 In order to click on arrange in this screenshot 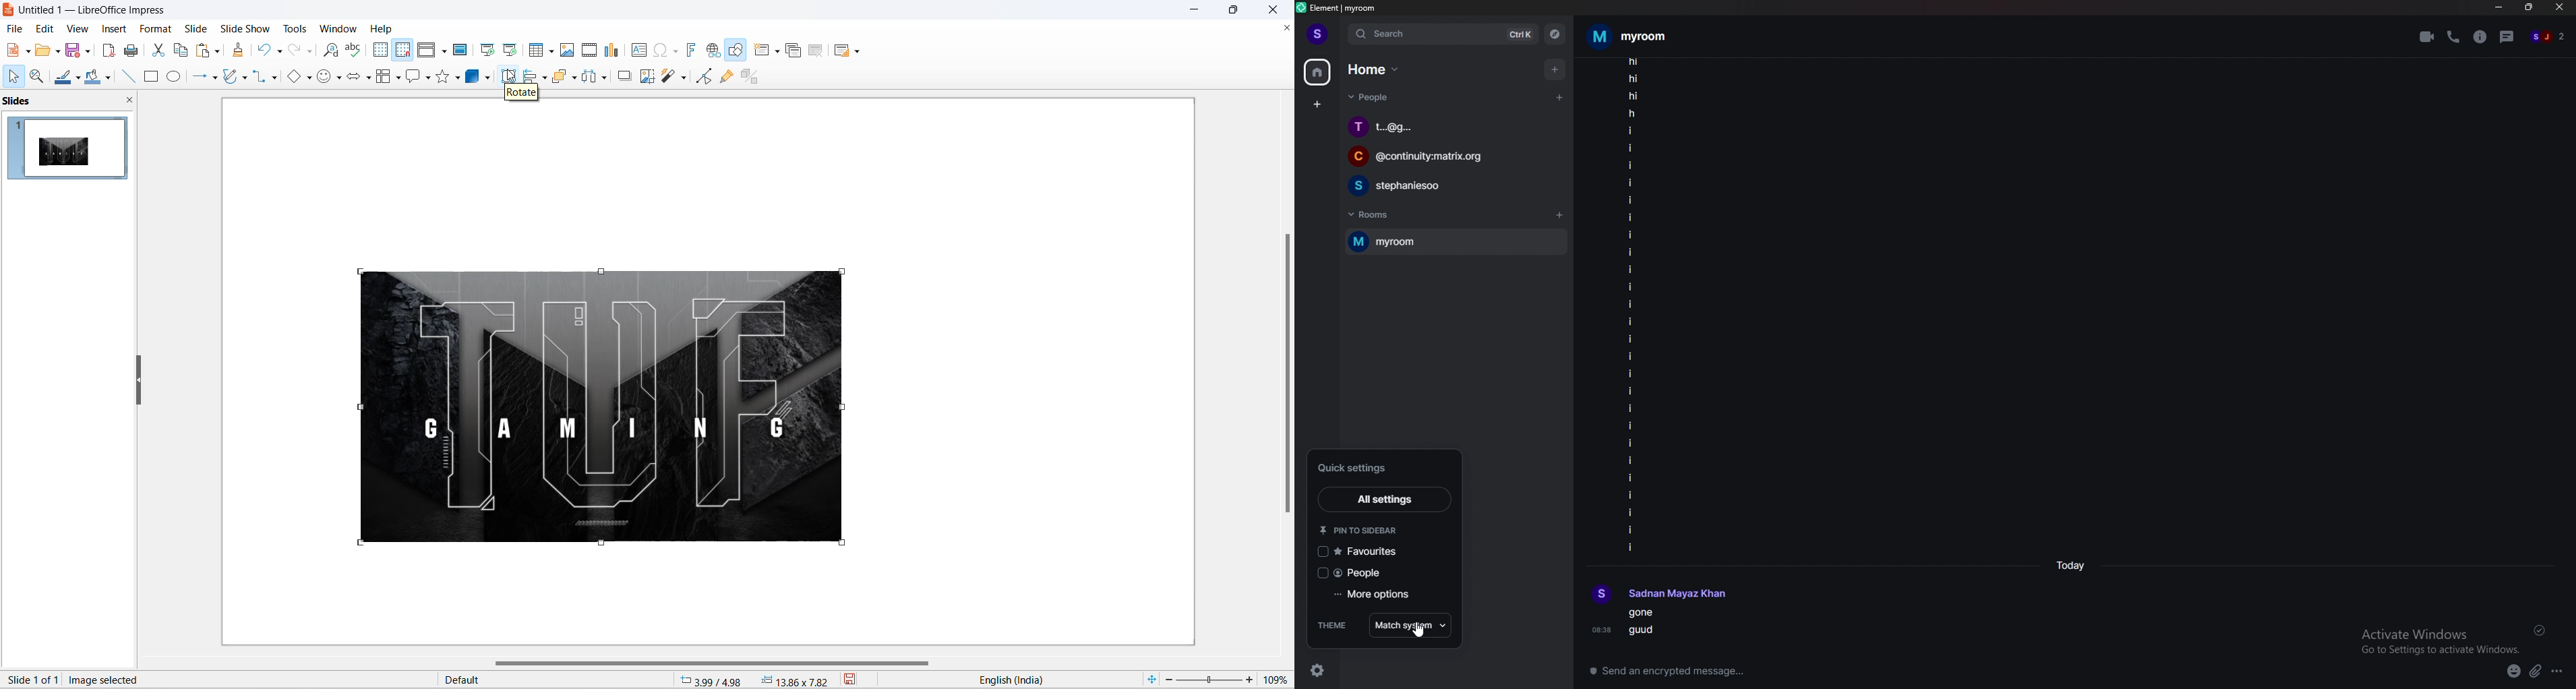, I will do `click(564, 76)`.